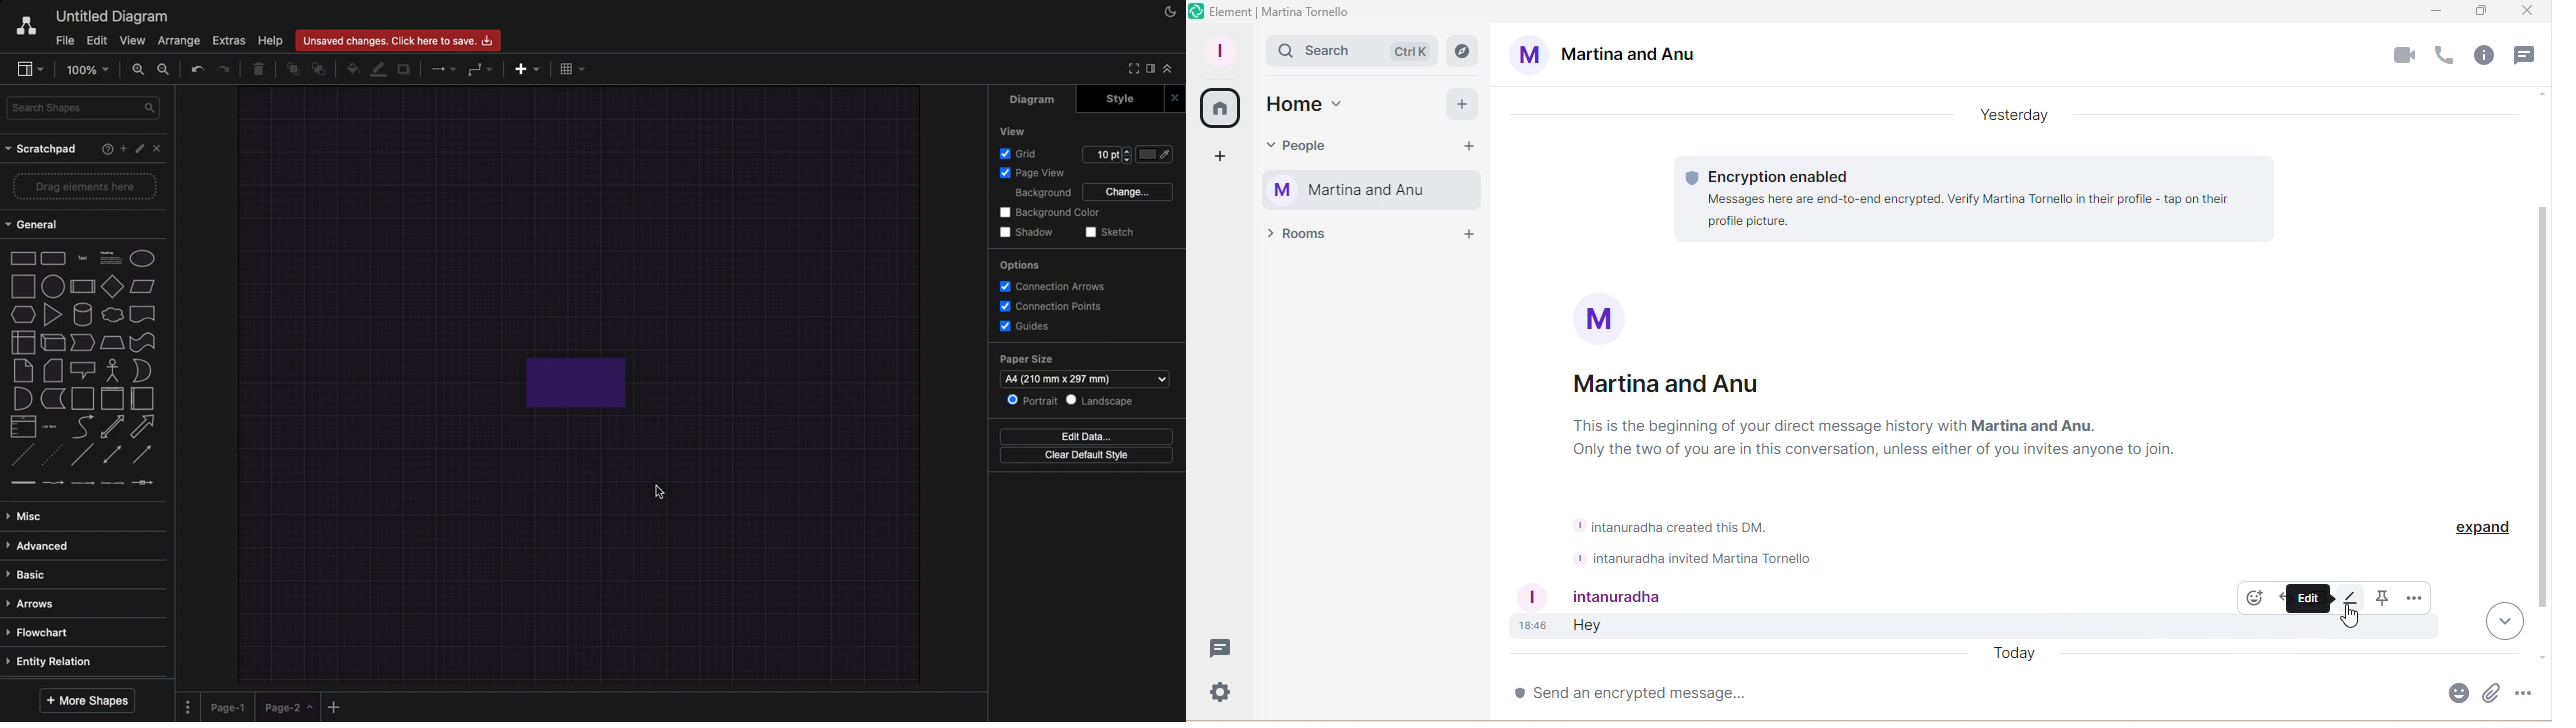  Describe the element at coordinates (81, 341) in the screenshot. I see `step` at that location.